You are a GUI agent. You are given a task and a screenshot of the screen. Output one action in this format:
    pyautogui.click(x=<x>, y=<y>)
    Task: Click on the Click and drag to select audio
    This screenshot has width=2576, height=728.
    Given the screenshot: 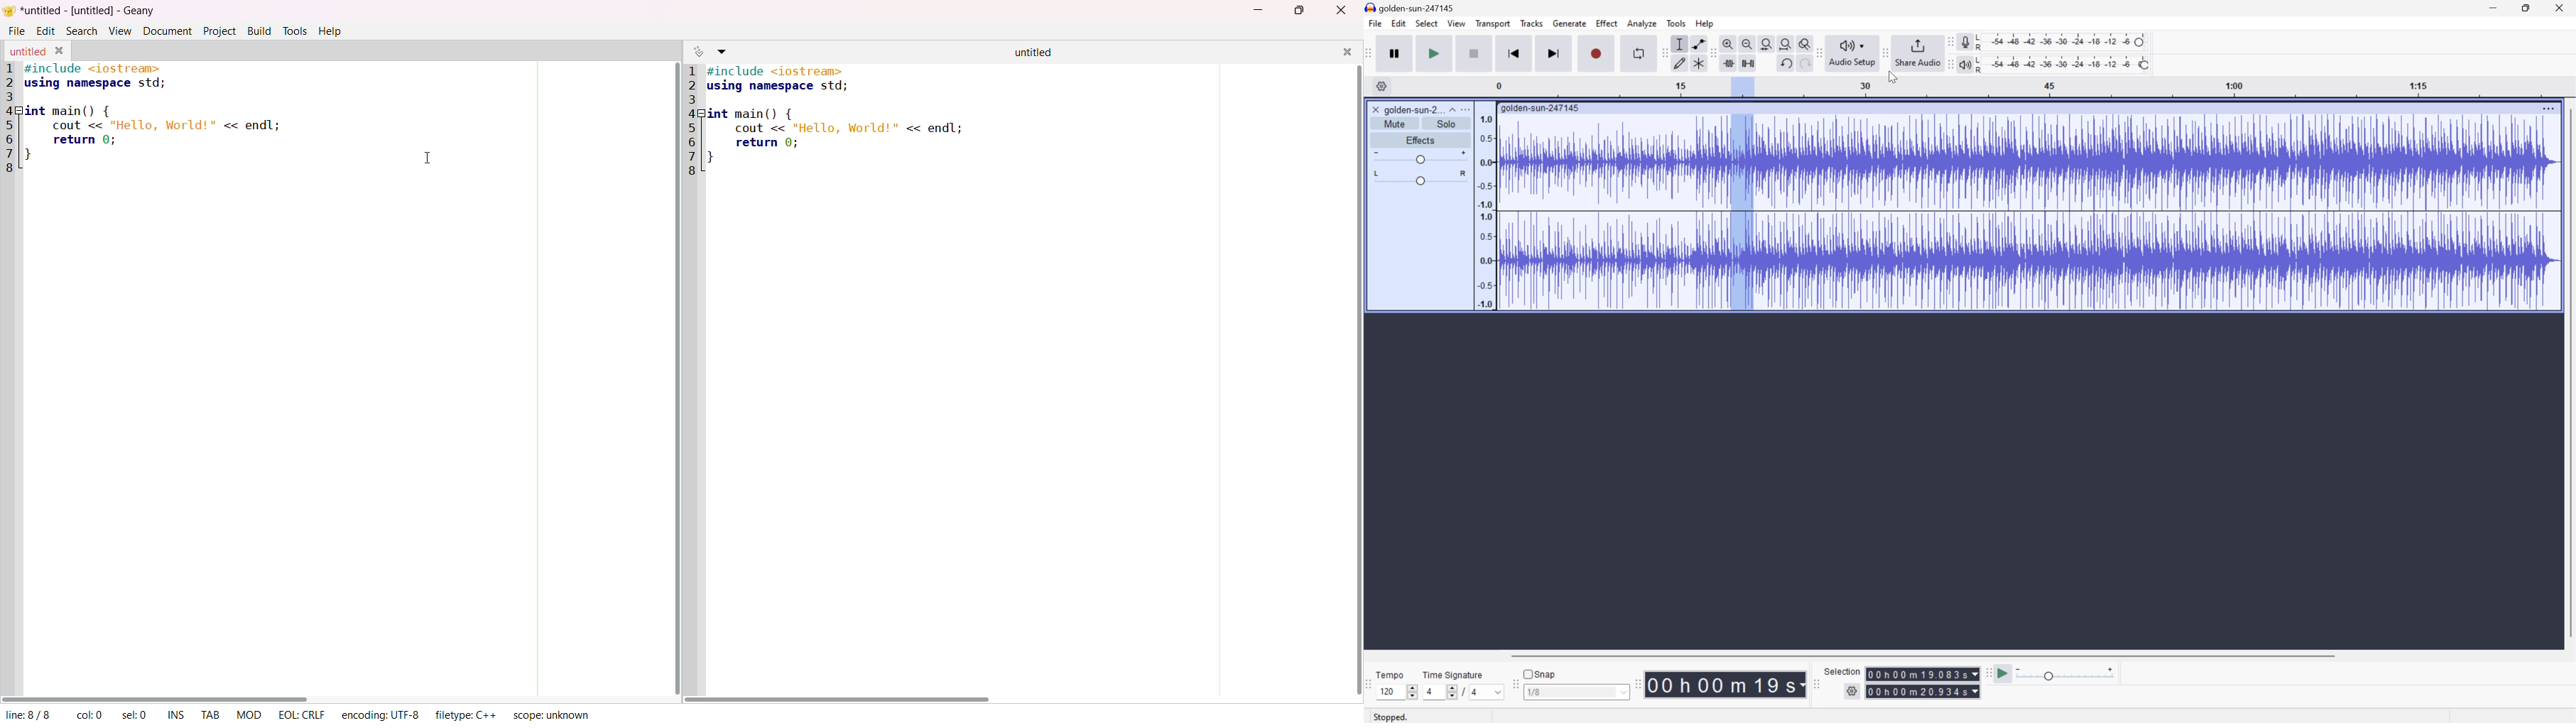 What is the action you would take?
    pyautogui.click(x=1583, y=714)
    